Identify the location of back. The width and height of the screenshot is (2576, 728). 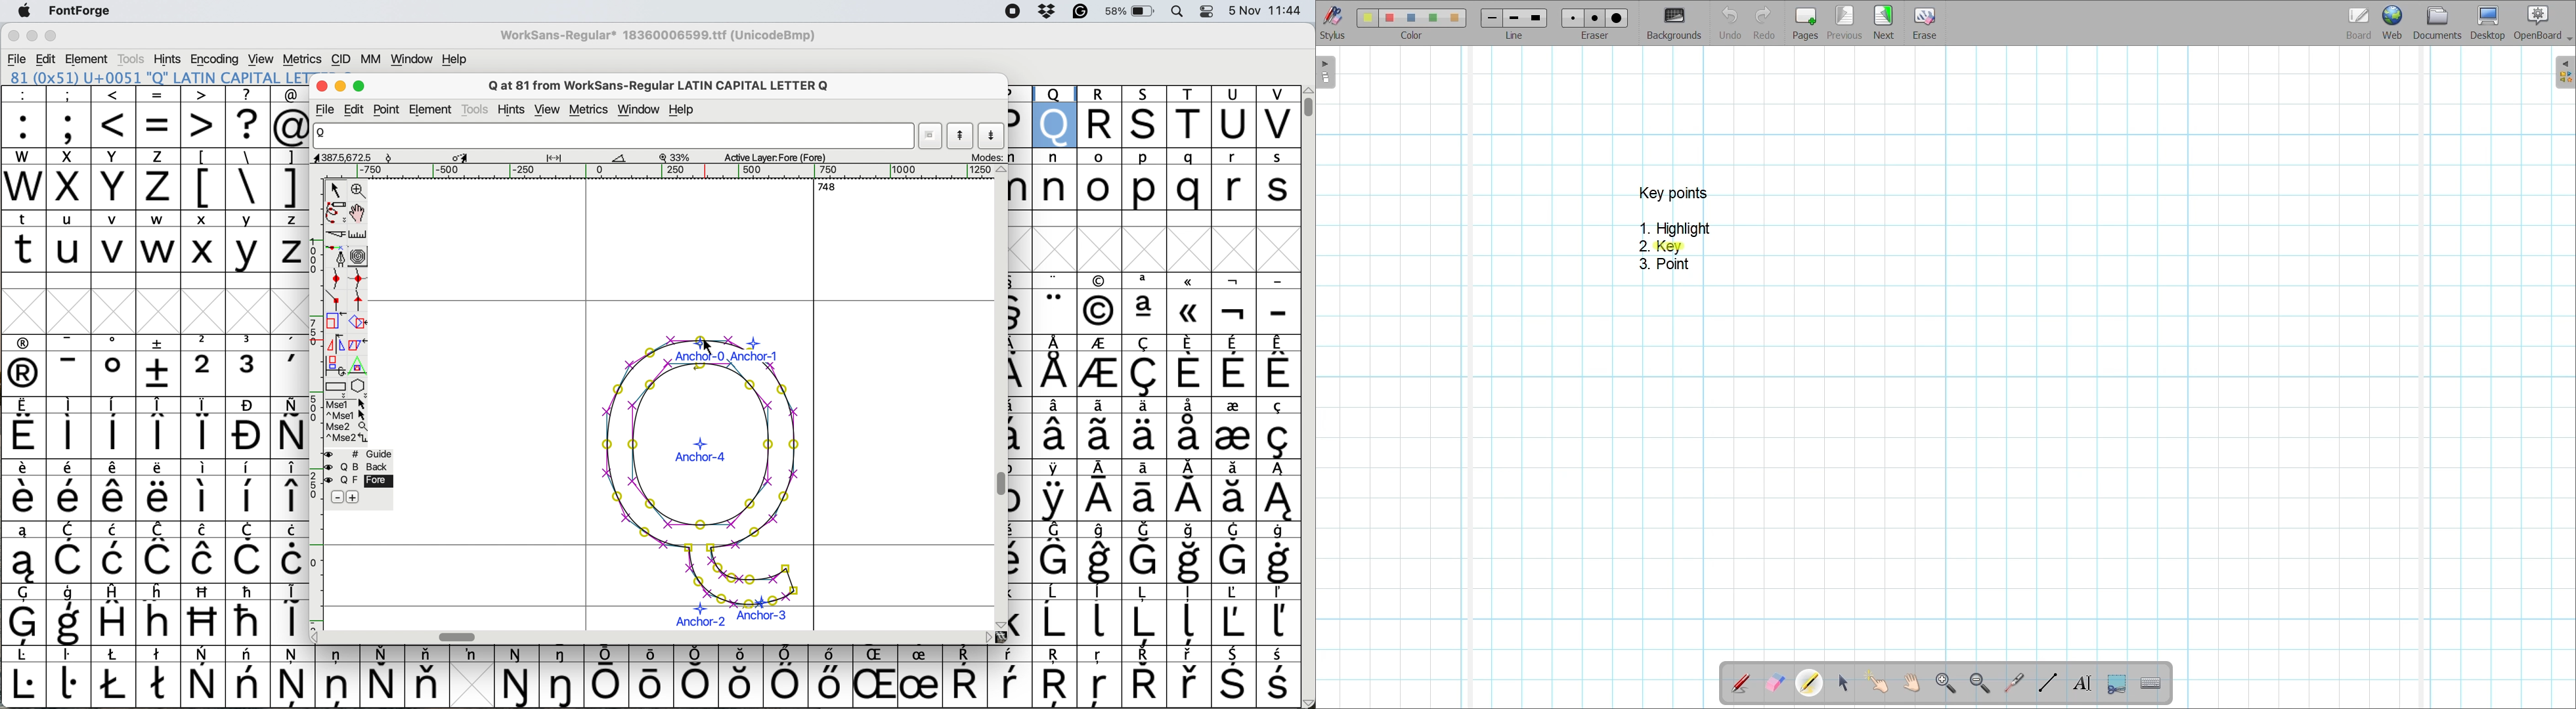
(360, 467).